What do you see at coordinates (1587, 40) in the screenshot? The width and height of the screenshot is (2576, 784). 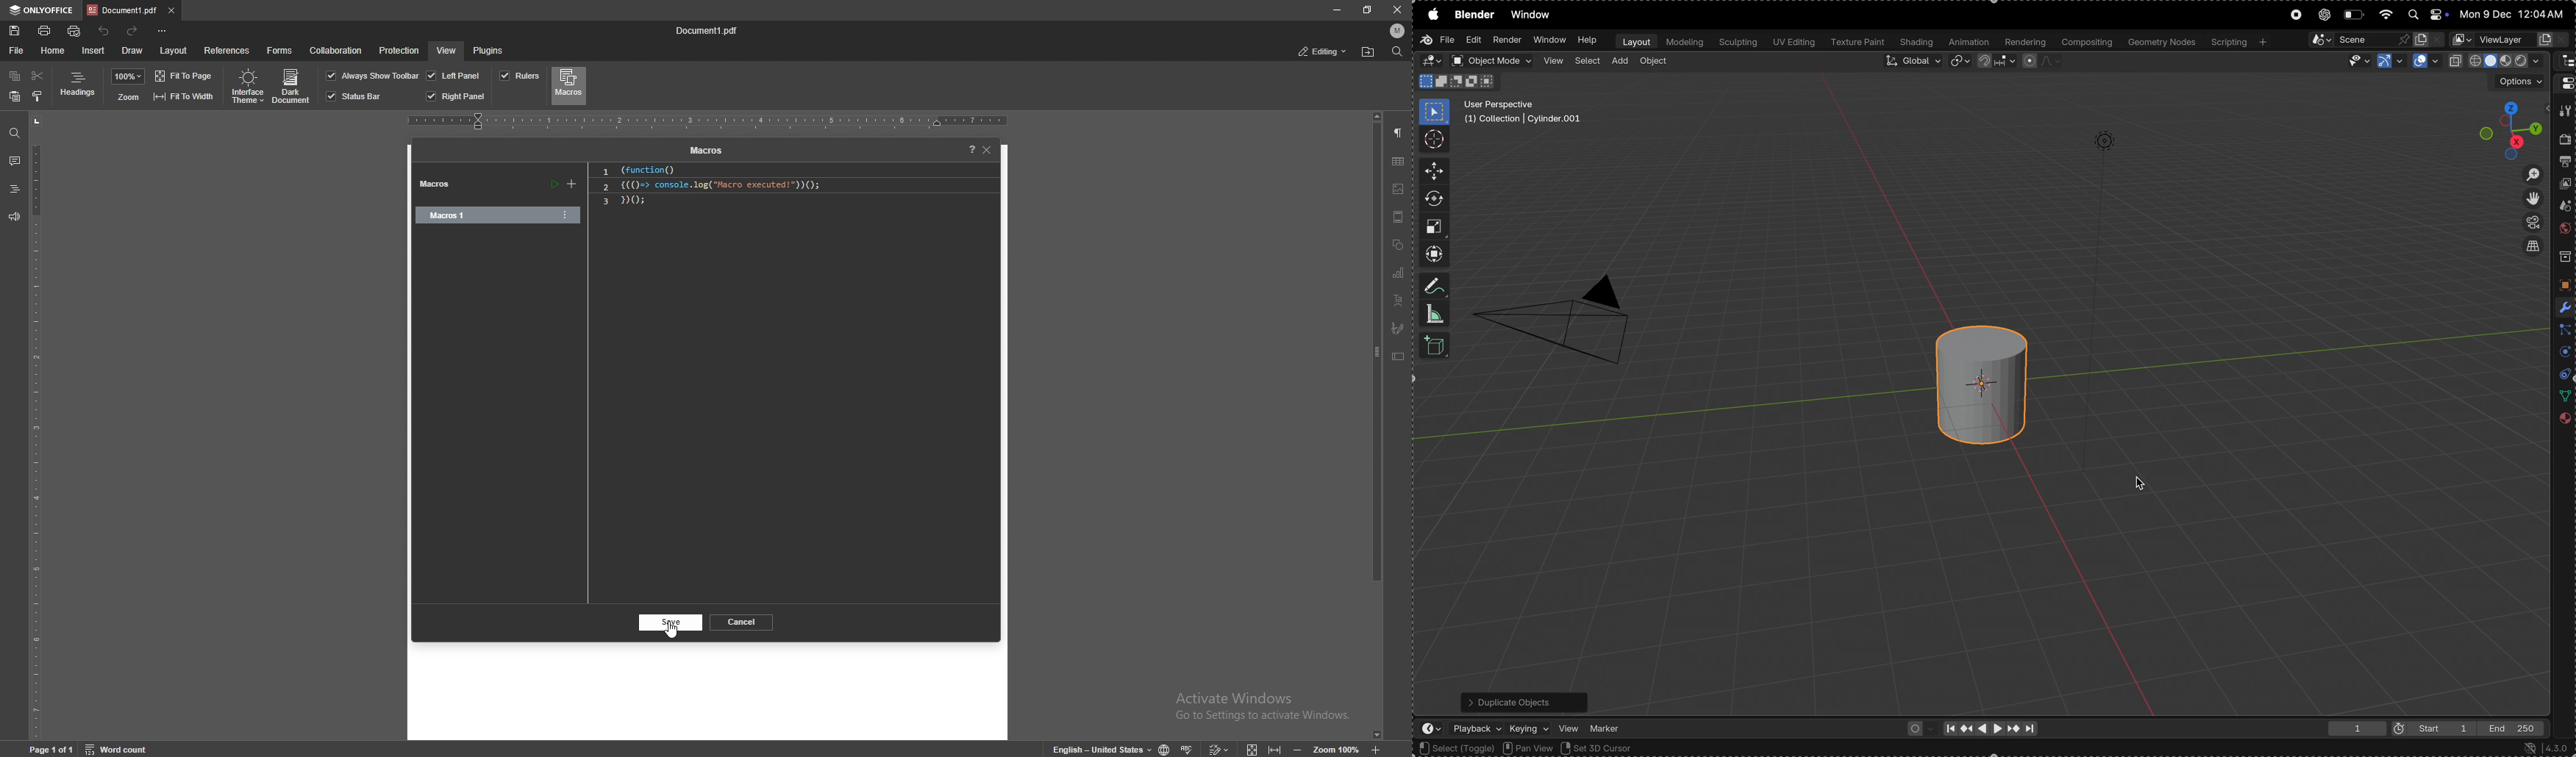 I see `help` at bounding box center [1587, 40].